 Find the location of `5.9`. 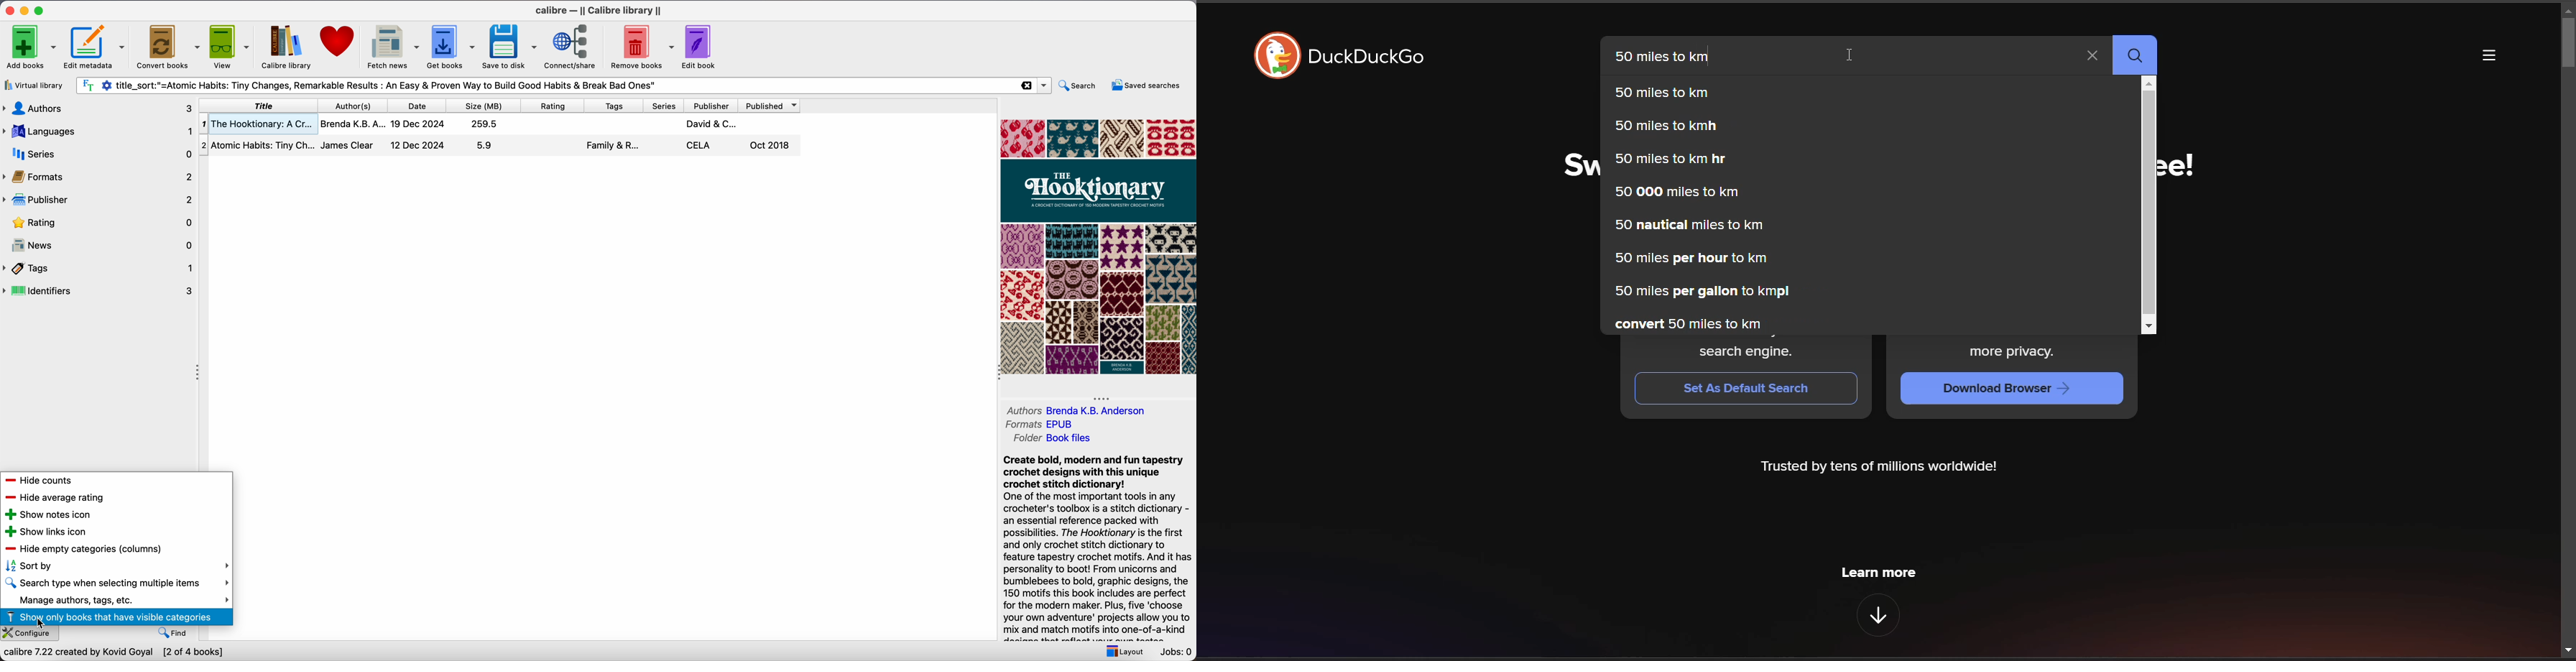

5.9 is located at coordinates (486, 145).